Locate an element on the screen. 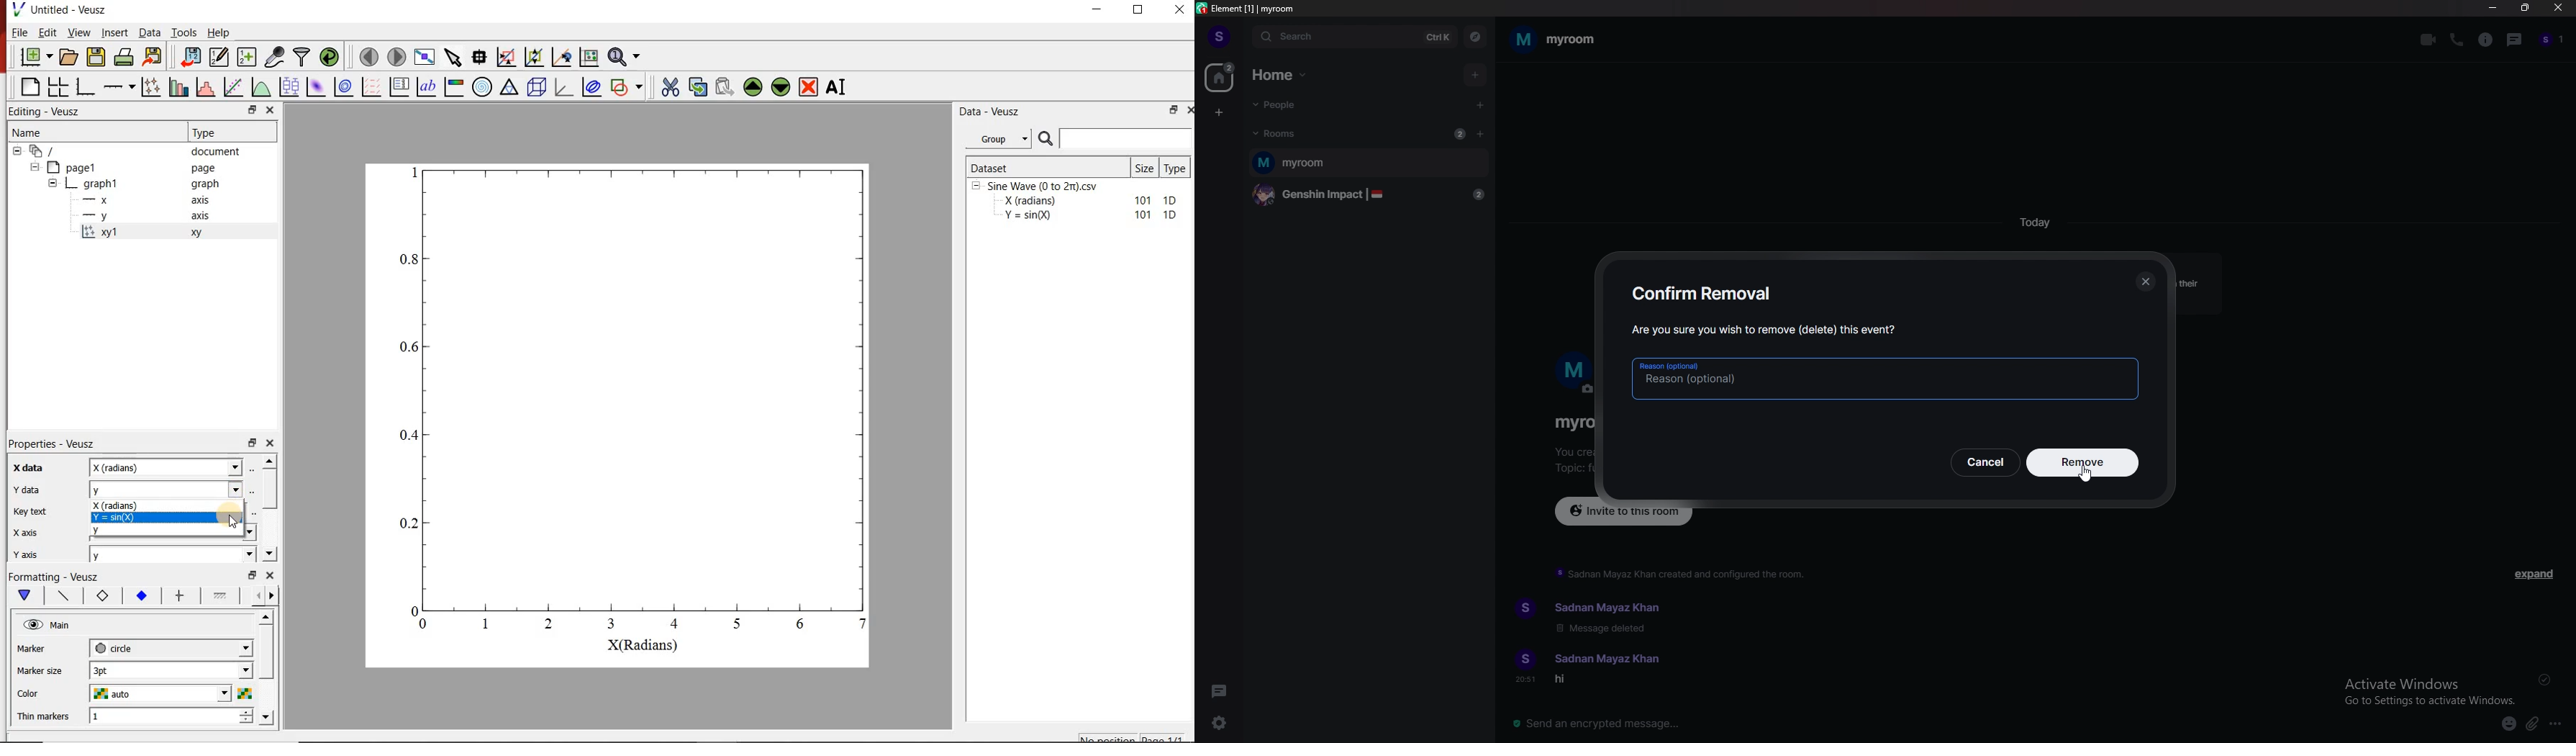 The width and height of the screenshot is (2576, 756). Ternary Graph is located at coordinates (510, 87).